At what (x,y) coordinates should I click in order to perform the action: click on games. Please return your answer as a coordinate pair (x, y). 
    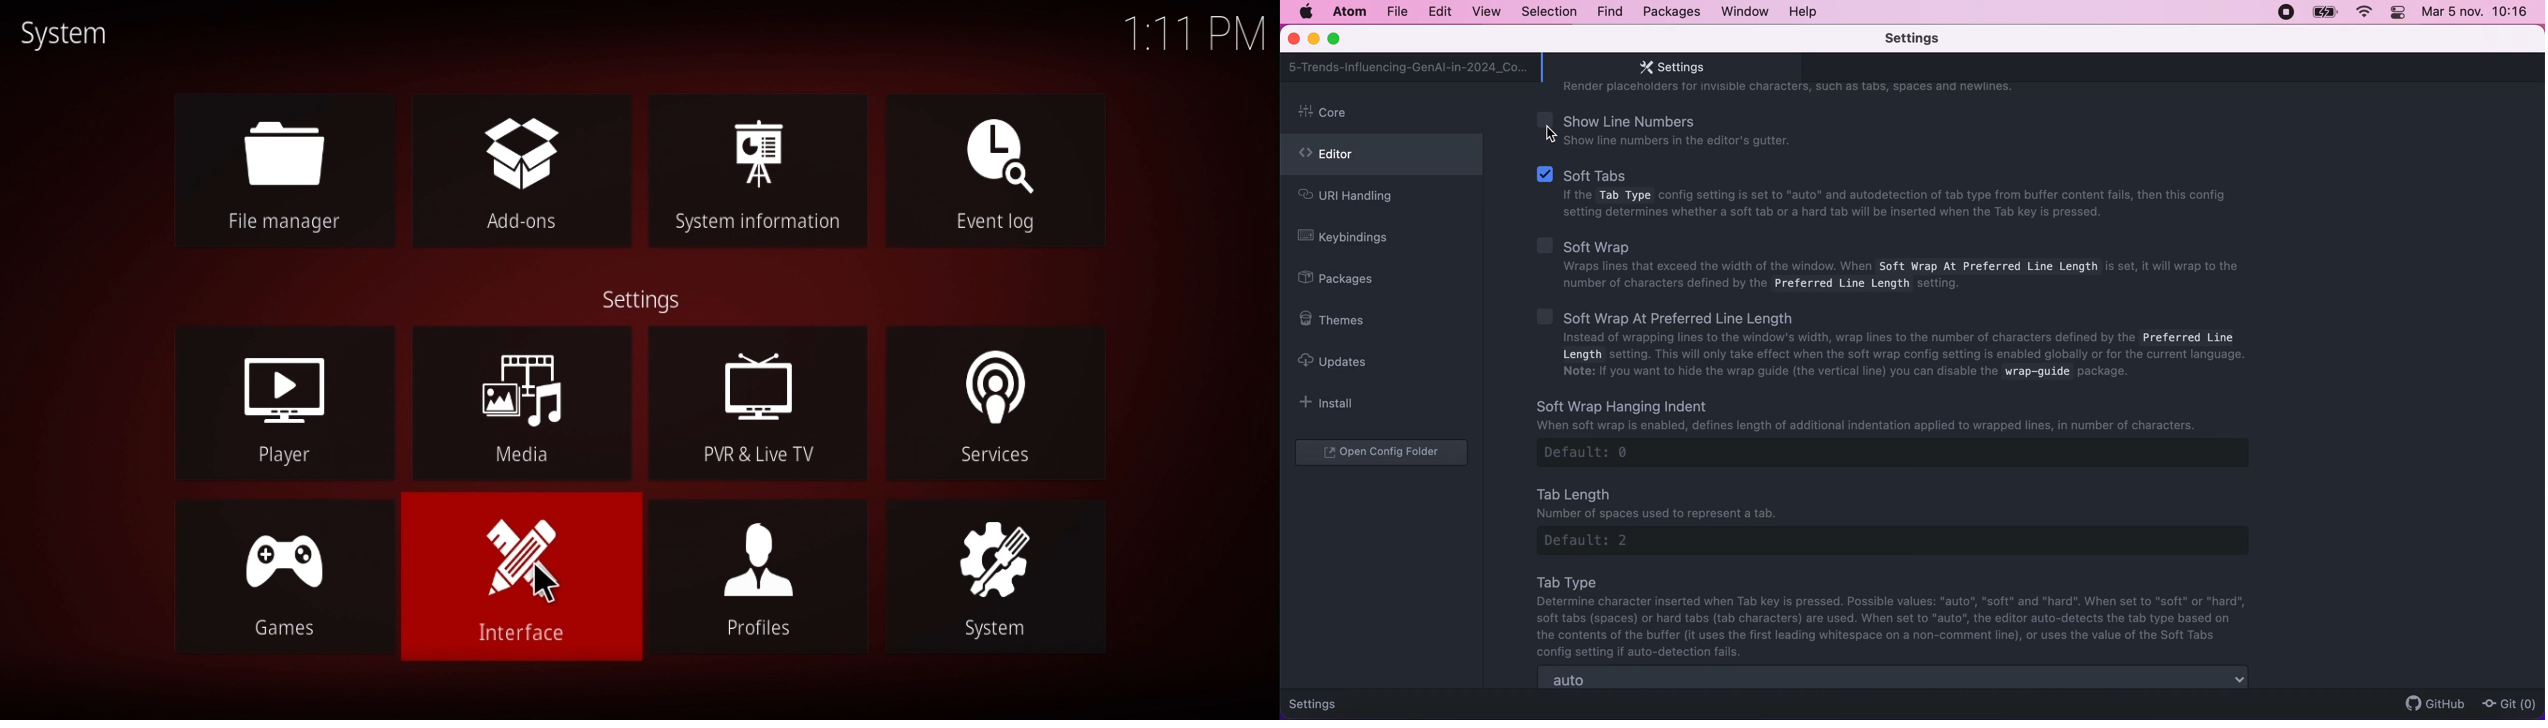
    Looking at the image, I should click on (266, 578).